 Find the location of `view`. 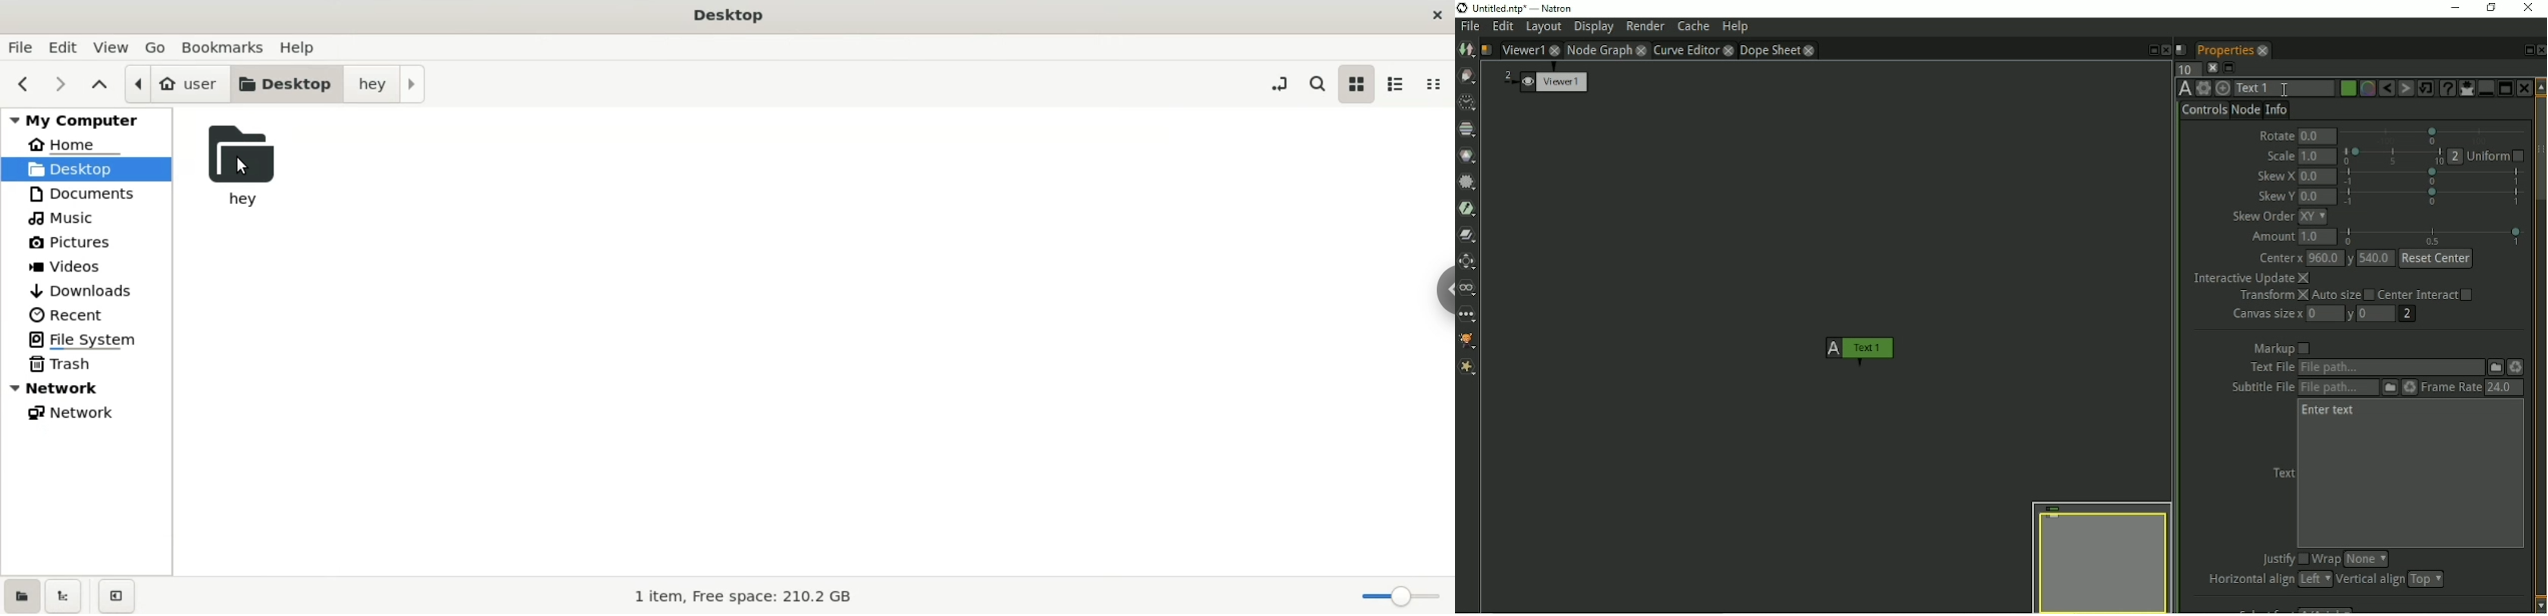

view is located at coordinates (116, 48).